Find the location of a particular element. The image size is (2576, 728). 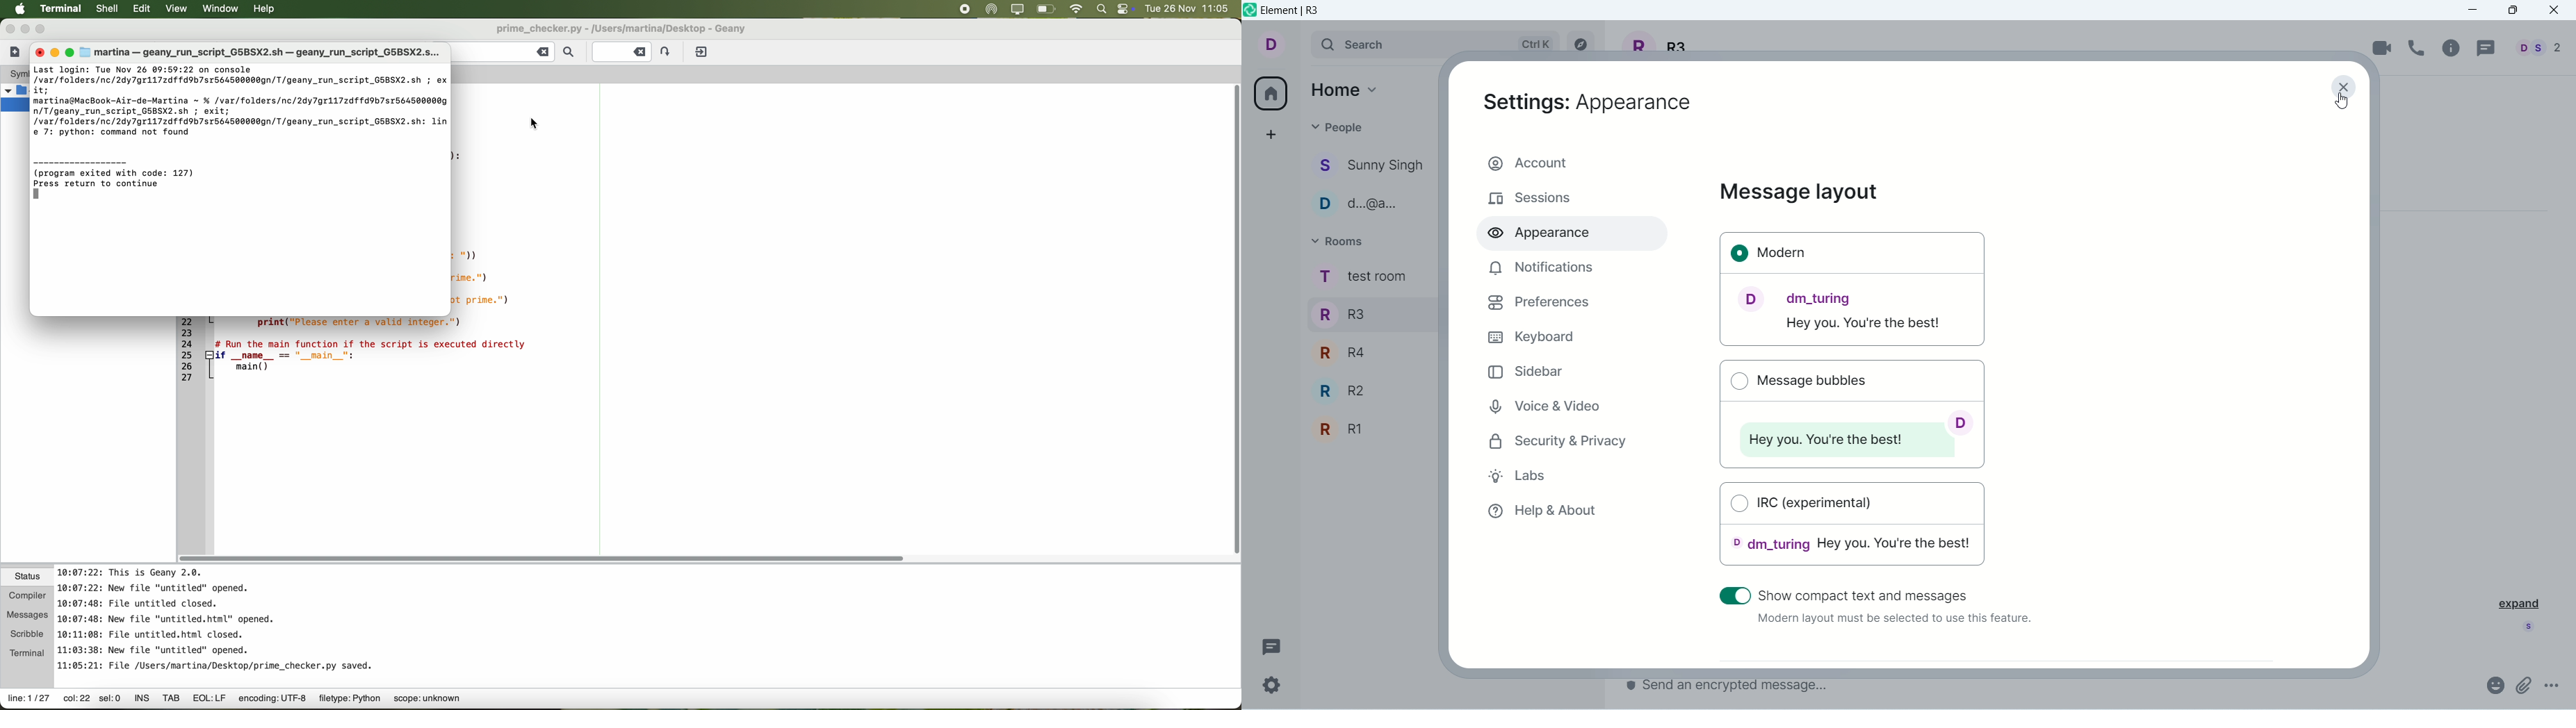

scroll bar is located at coordinates (1226, 320).